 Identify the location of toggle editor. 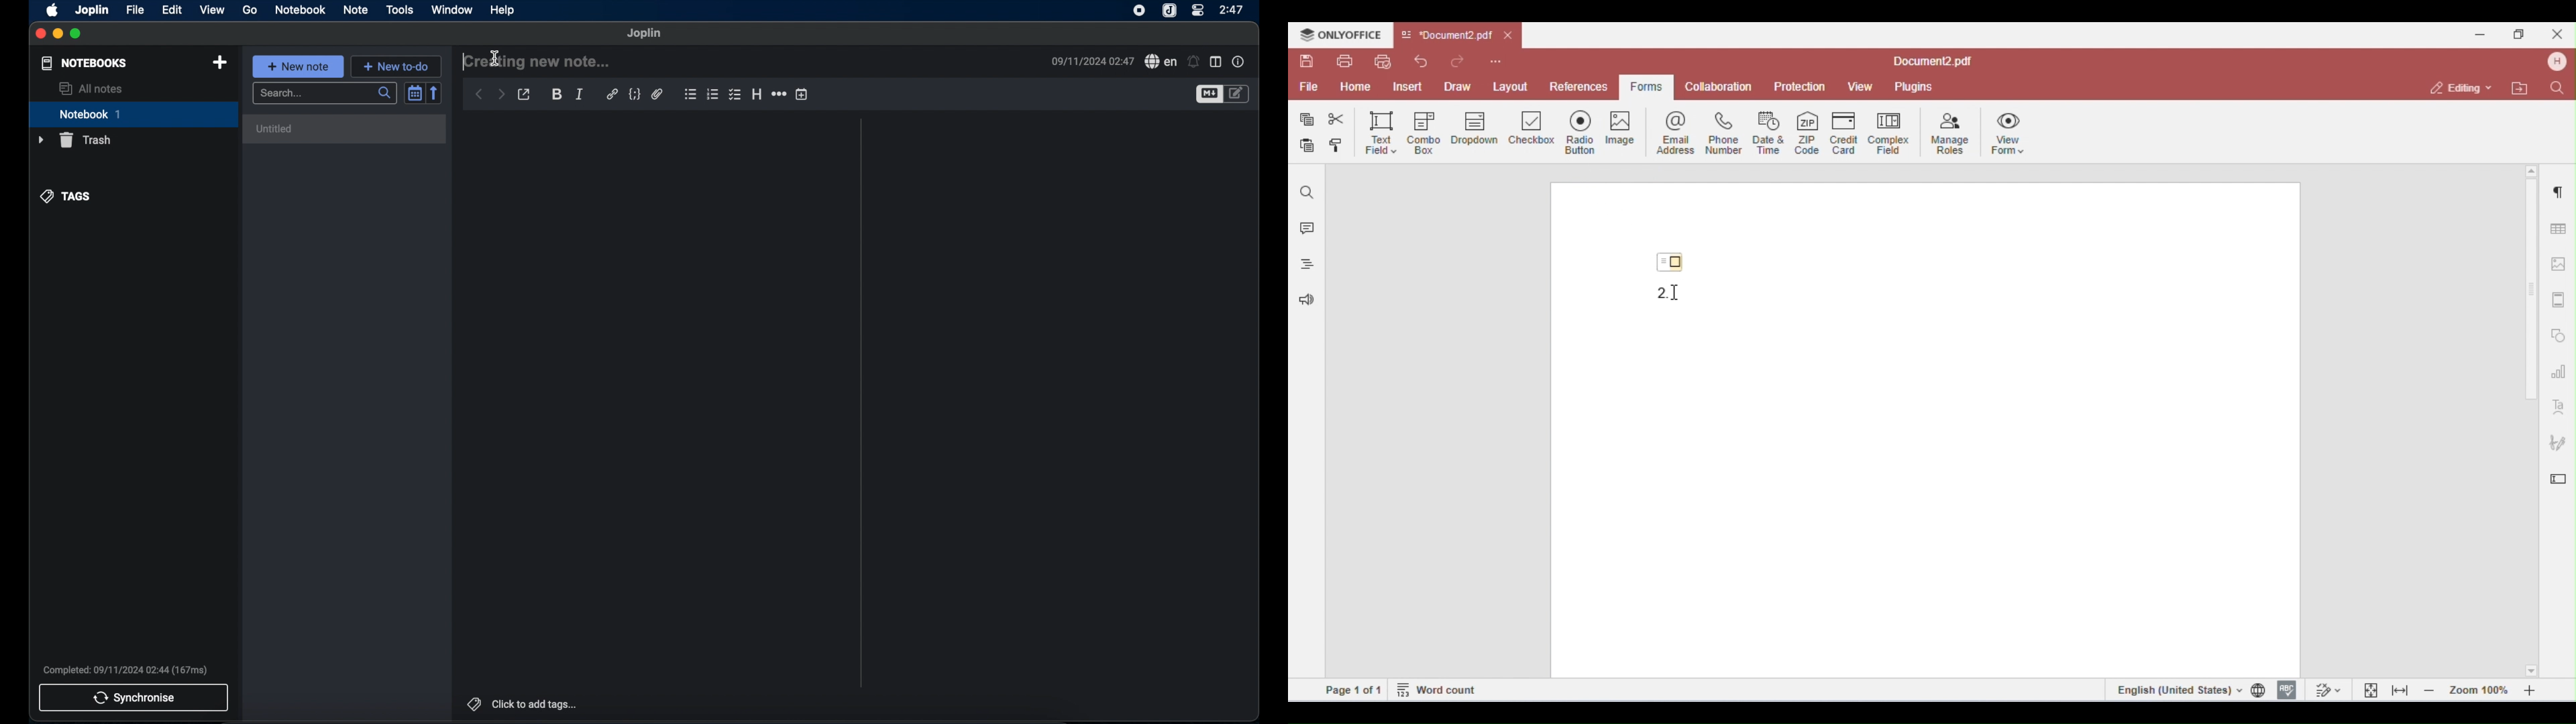
(1239, 93).